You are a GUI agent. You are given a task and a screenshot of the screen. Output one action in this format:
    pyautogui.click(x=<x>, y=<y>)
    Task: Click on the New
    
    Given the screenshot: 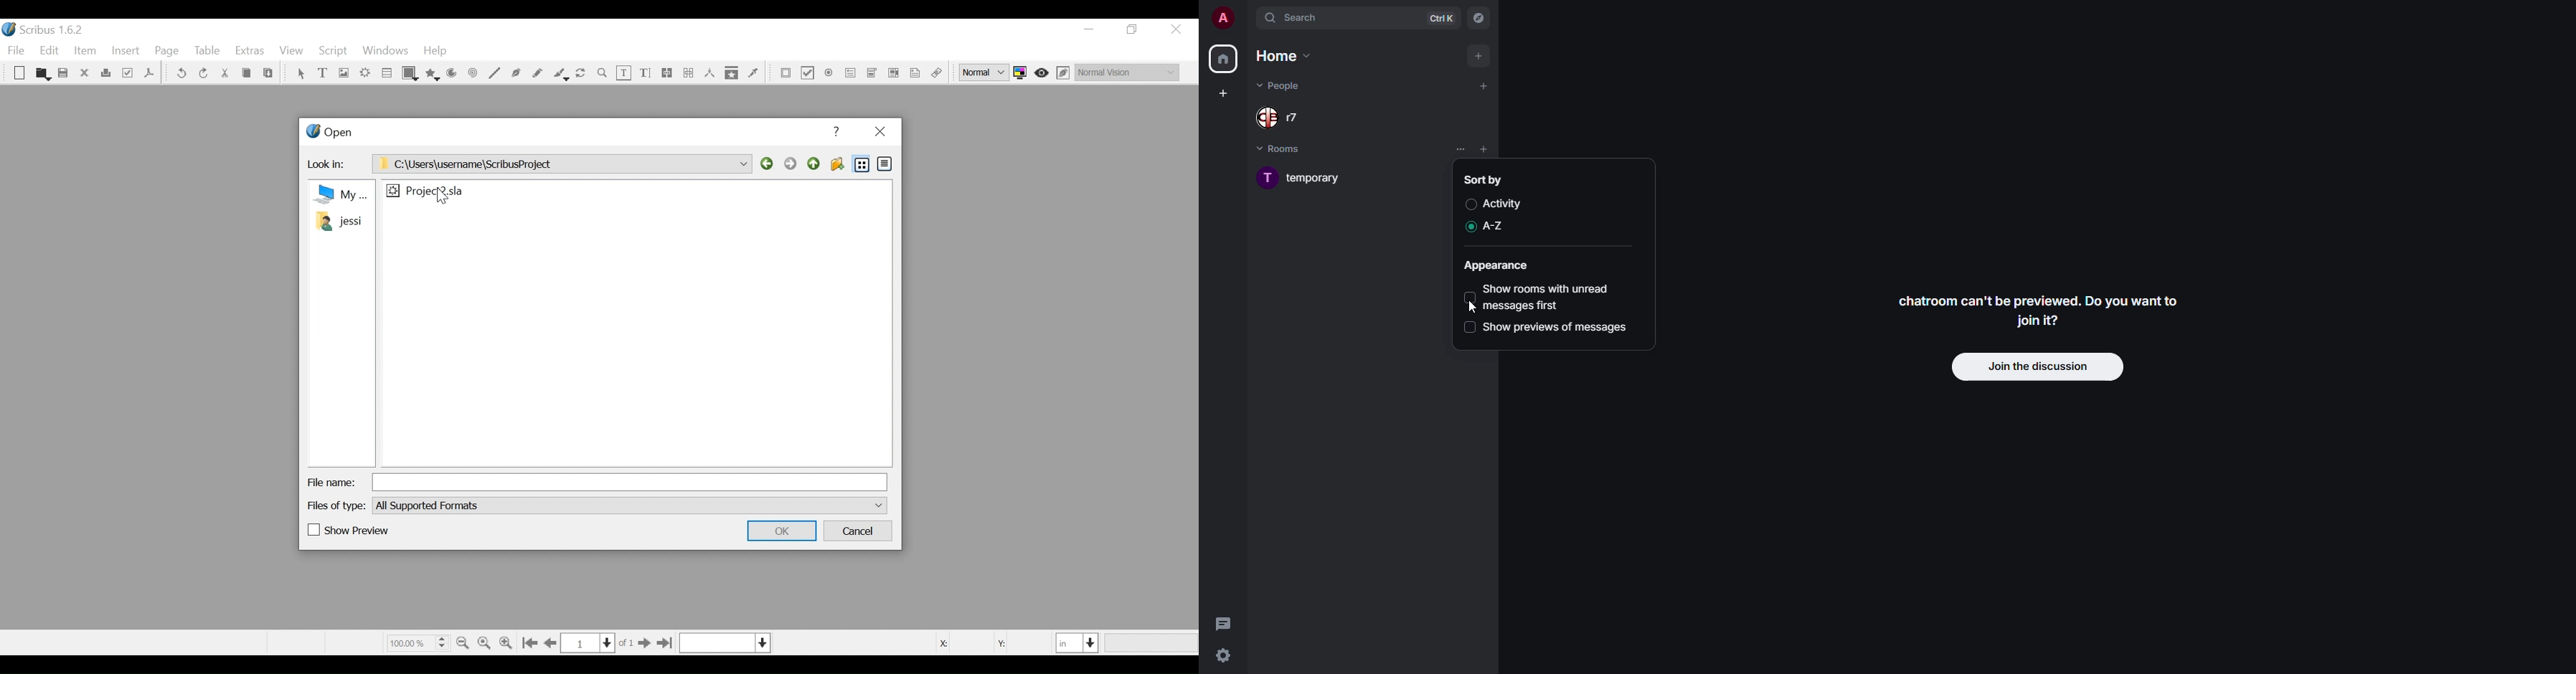 What is the action you would take?
    pyautogui.click(x=19, y=74)
    